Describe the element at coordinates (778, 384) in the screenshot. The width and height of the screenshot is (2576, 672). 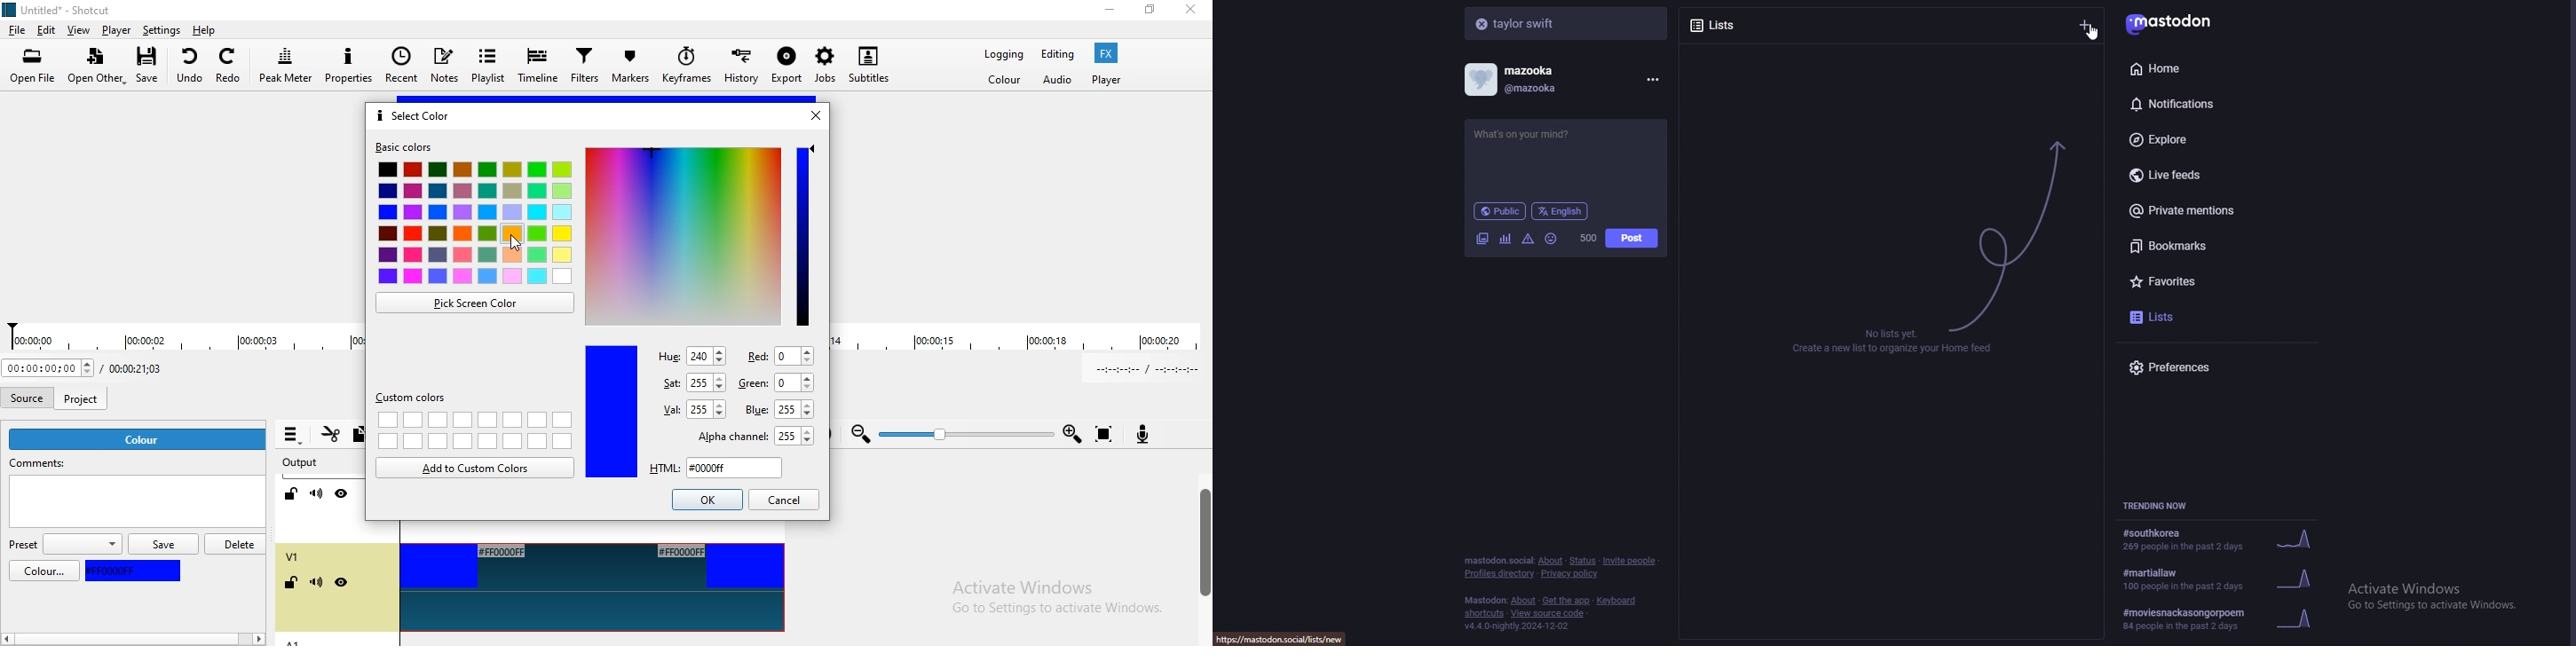
I see `green` at that location.